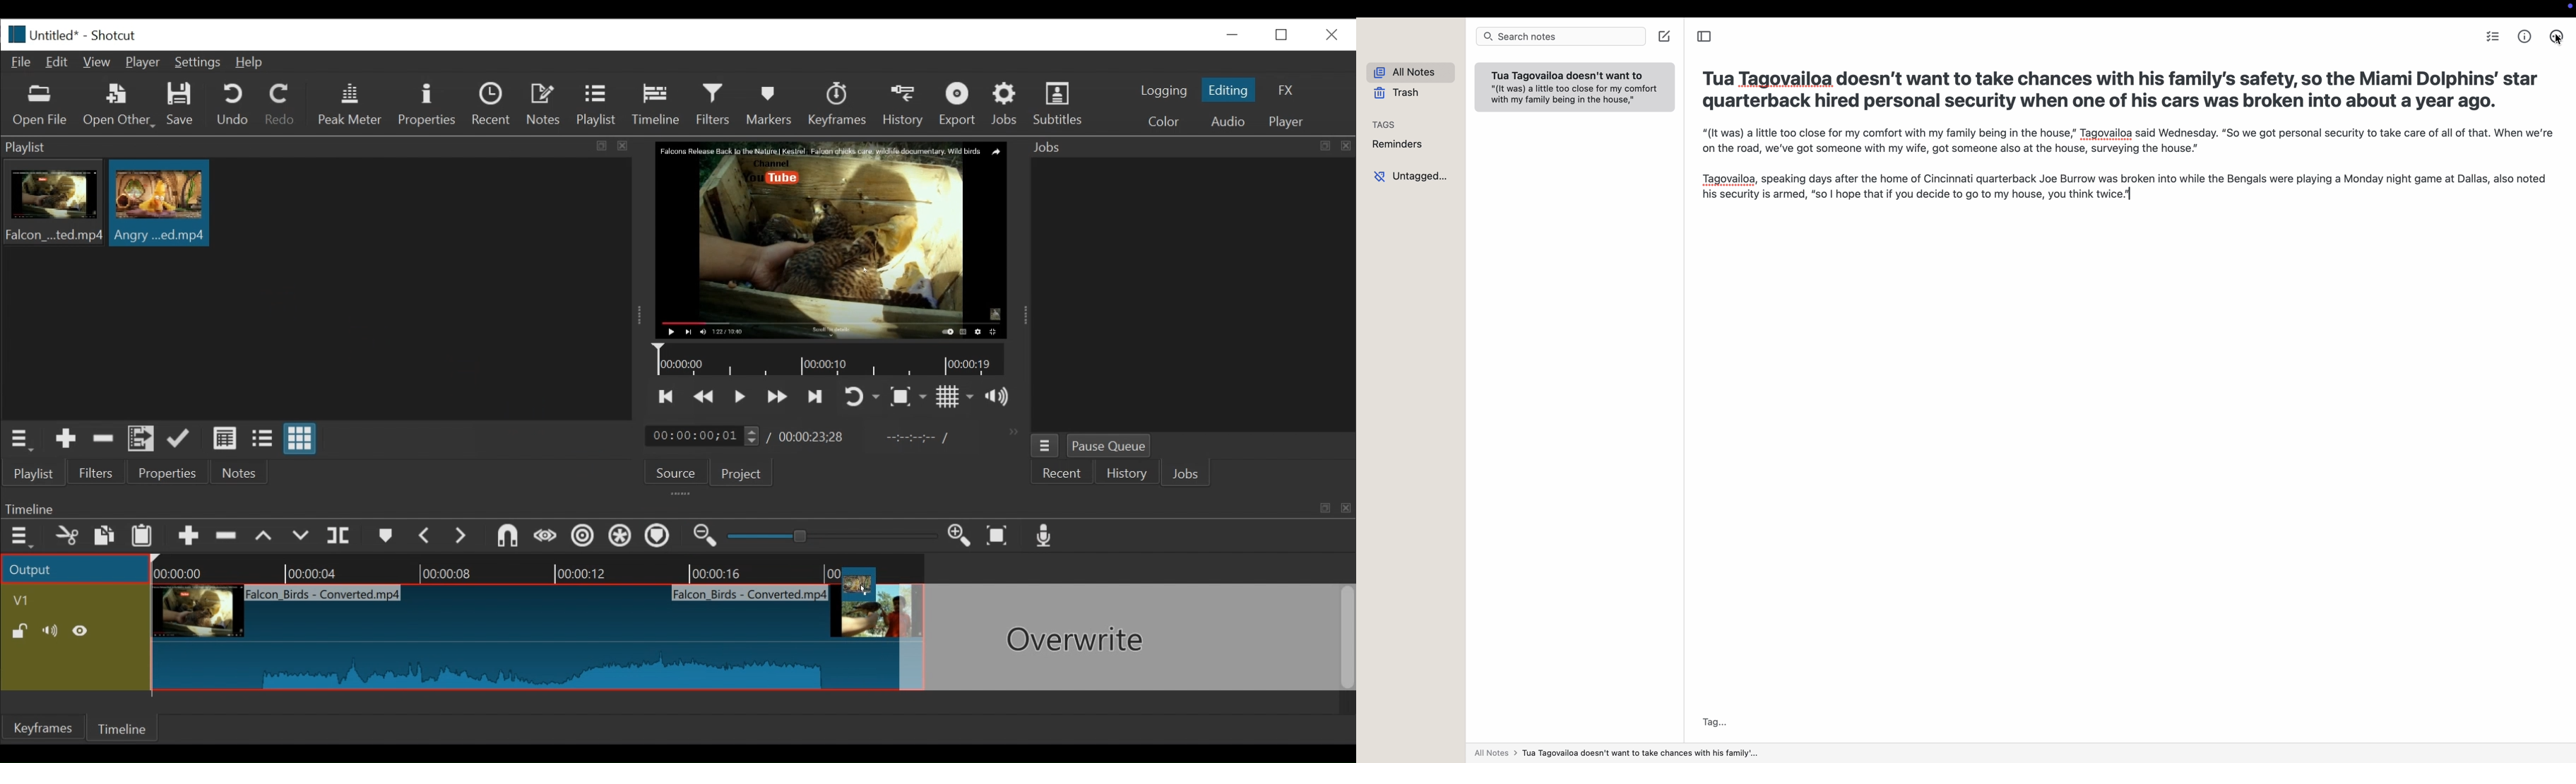 This screenshot has height=784, width=2576. Describe the element at coordinates (1330, 33) in the screenshot. I see `close` at that location.